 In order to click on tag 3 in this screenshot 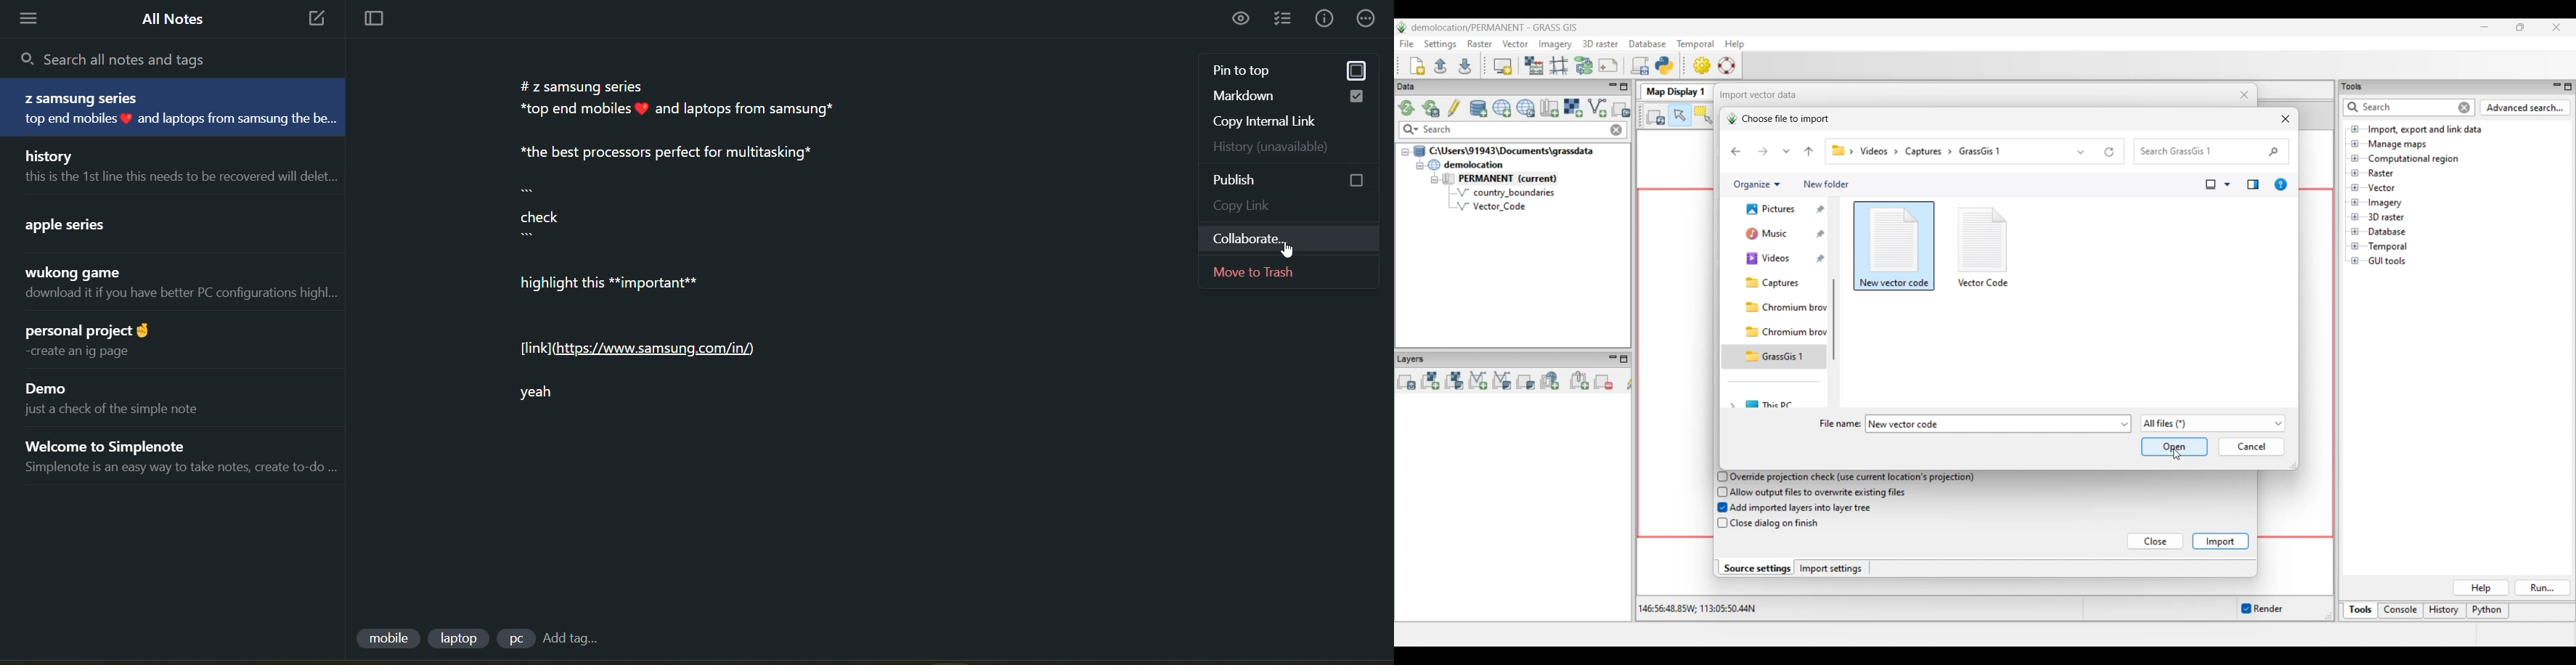, I will do `click(515, 638)`.